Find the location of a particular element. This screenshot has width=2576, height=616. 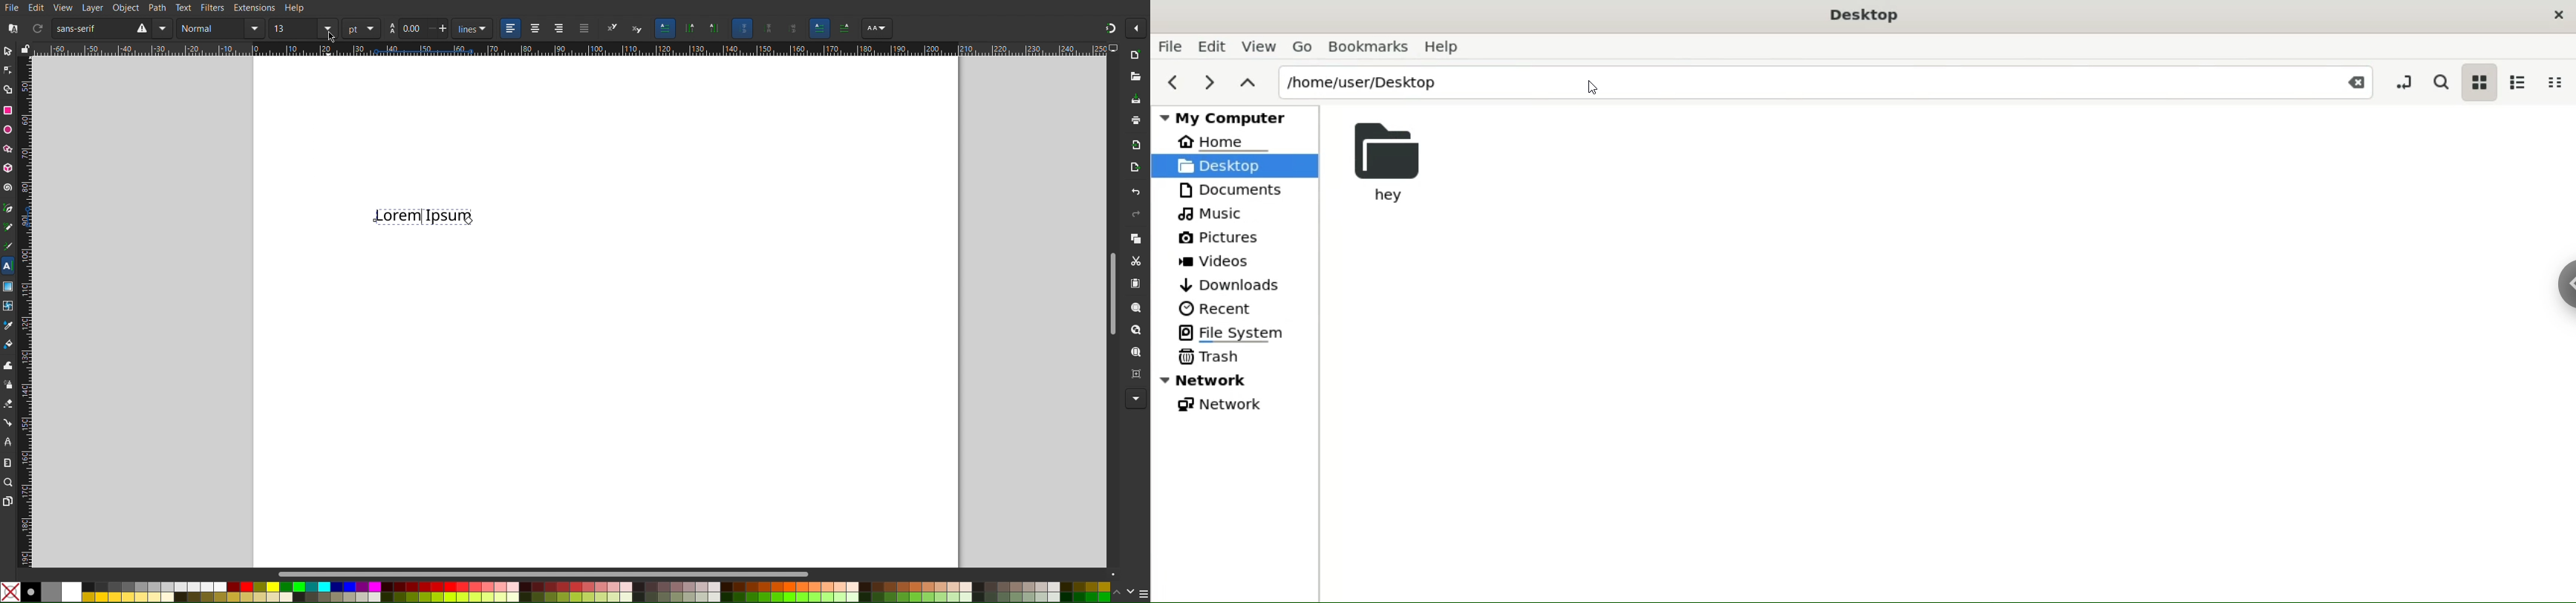

superscript is located at coordinates (612, 28).